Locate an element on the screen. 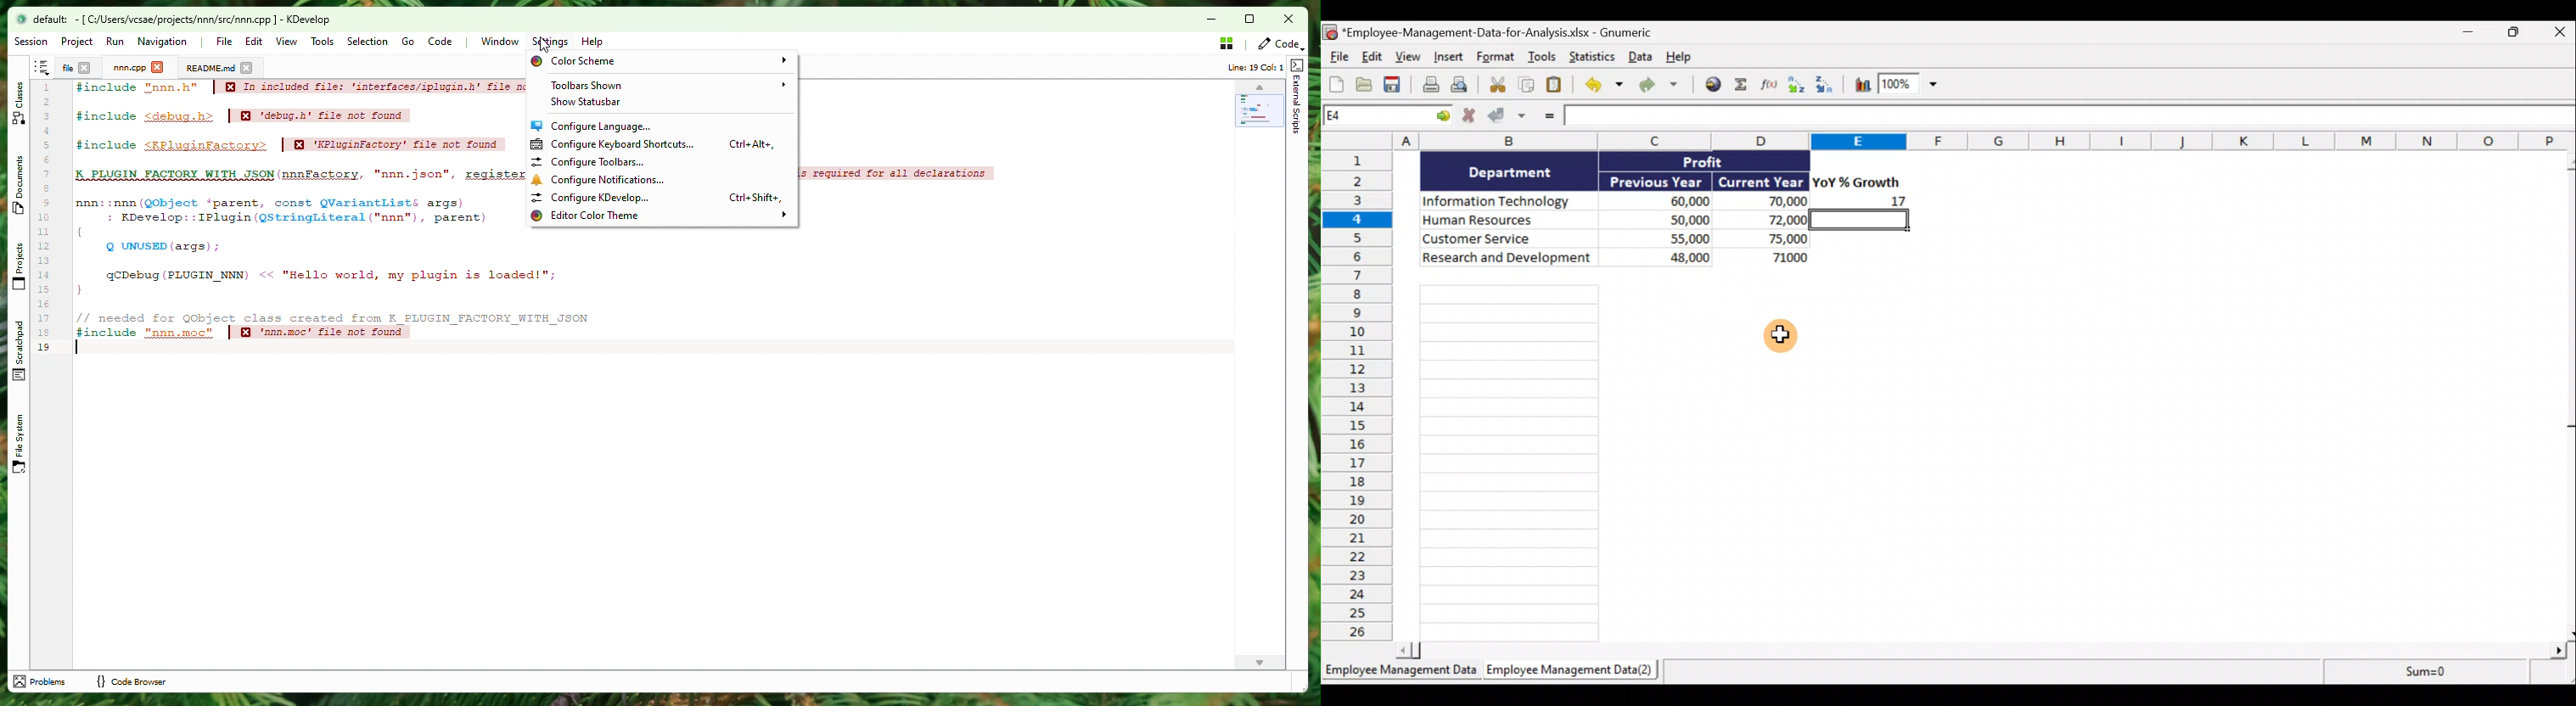  selected cell is located at coordinates (1865, 221).